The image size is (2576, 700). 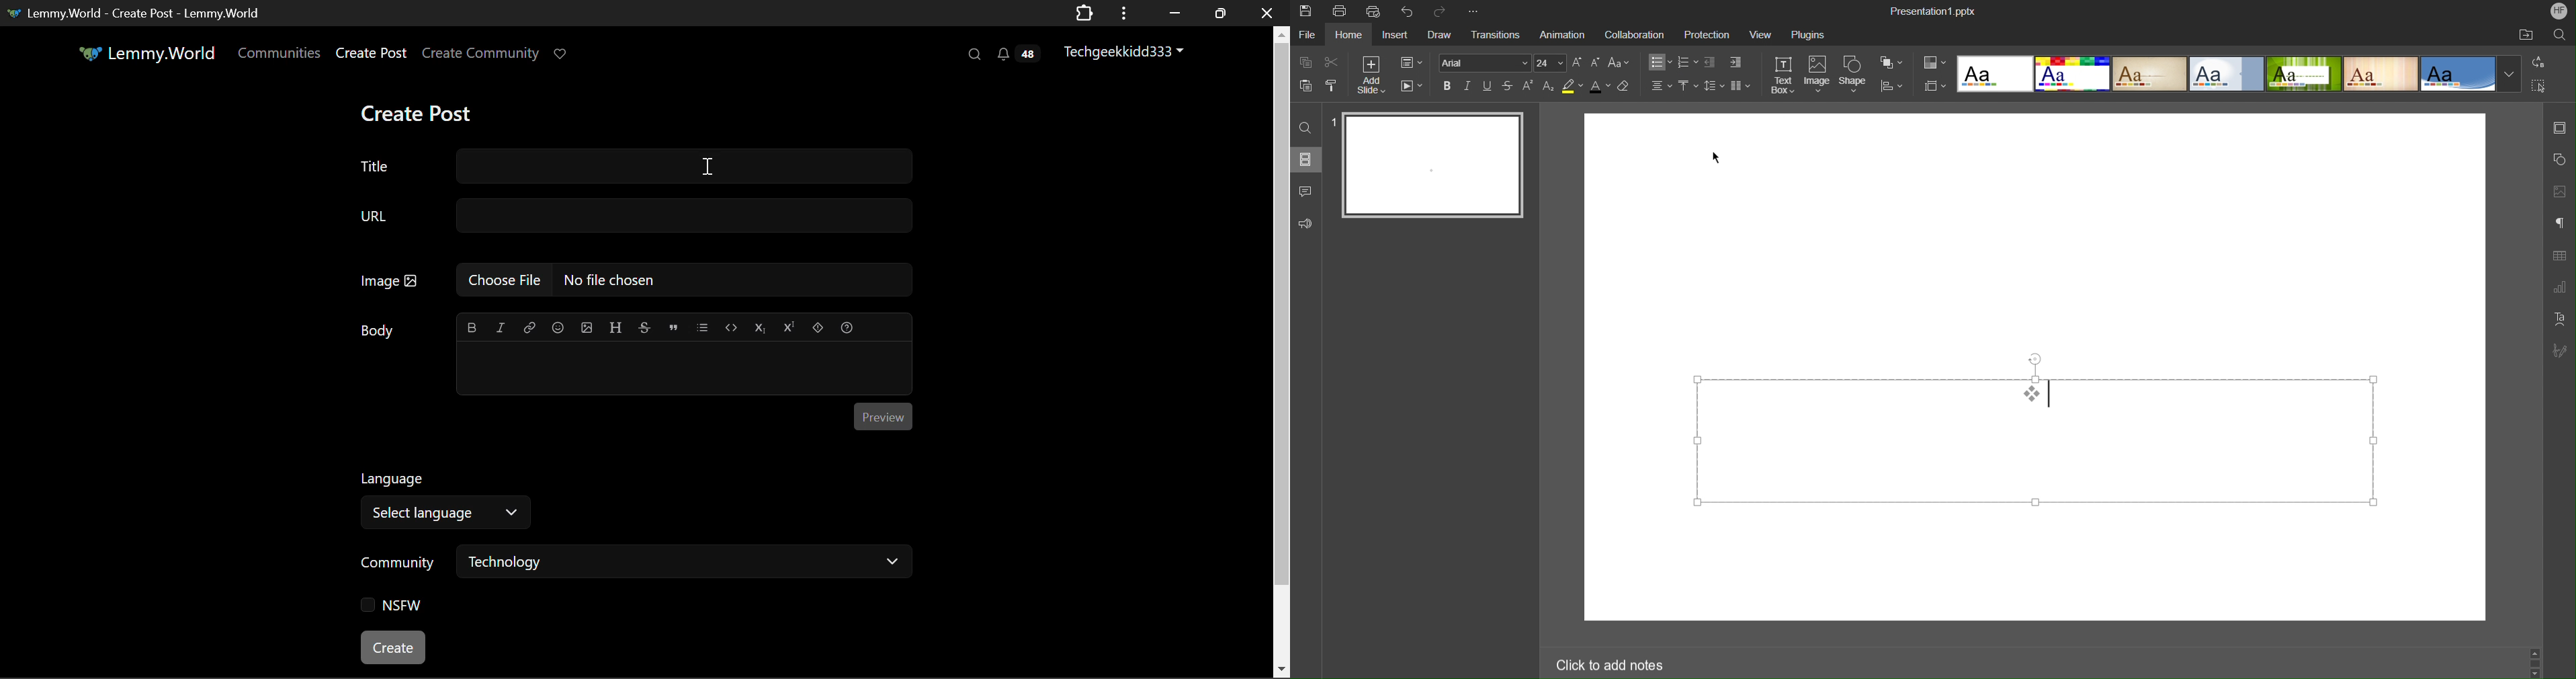 I want to click on superscript, so click(x=787, y=325).